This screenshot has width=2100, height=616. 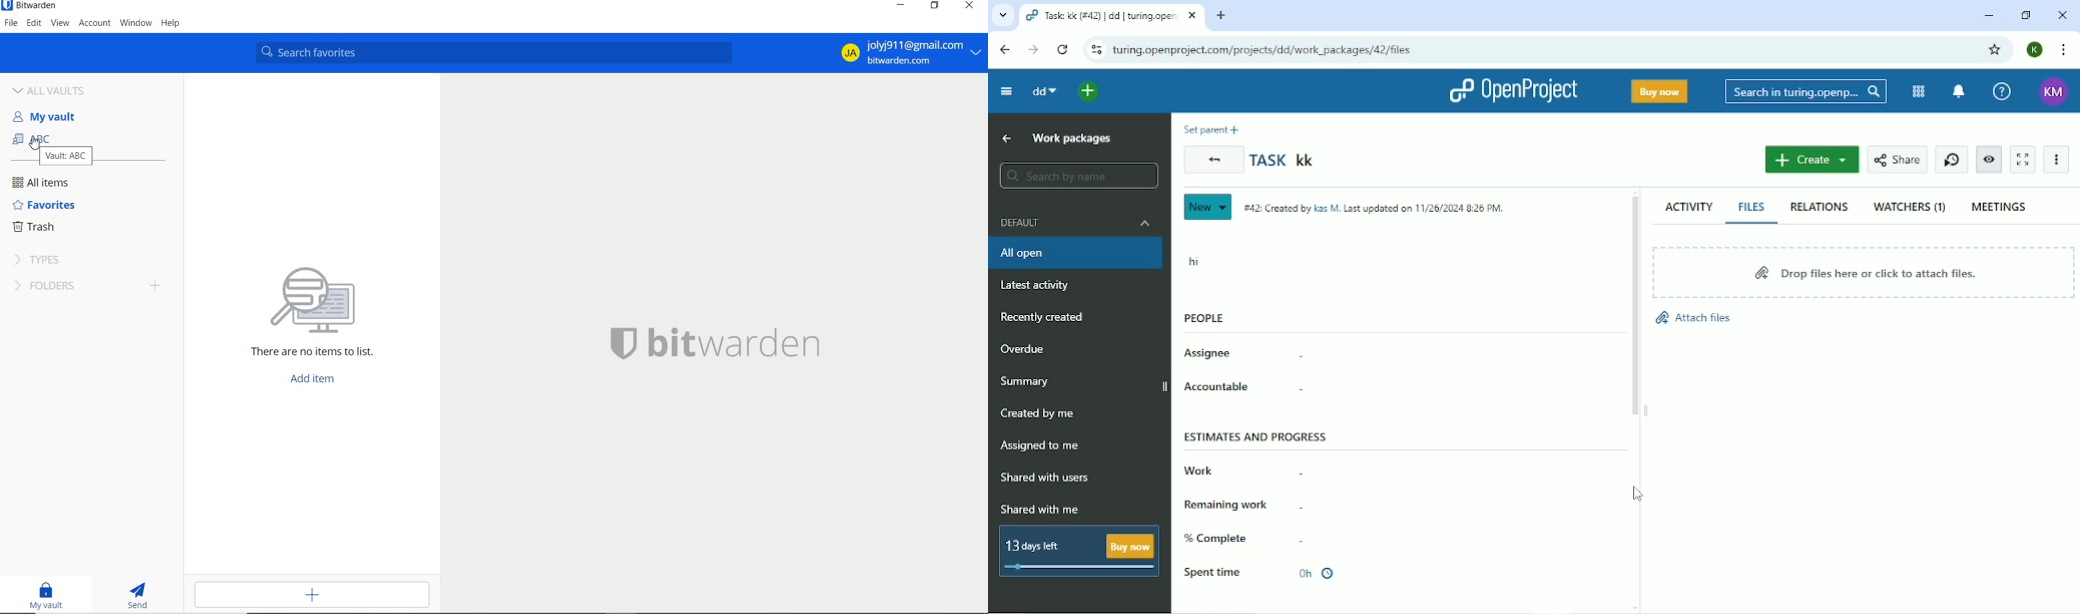 I want to click on VIEW, so click(x=61, y=24).